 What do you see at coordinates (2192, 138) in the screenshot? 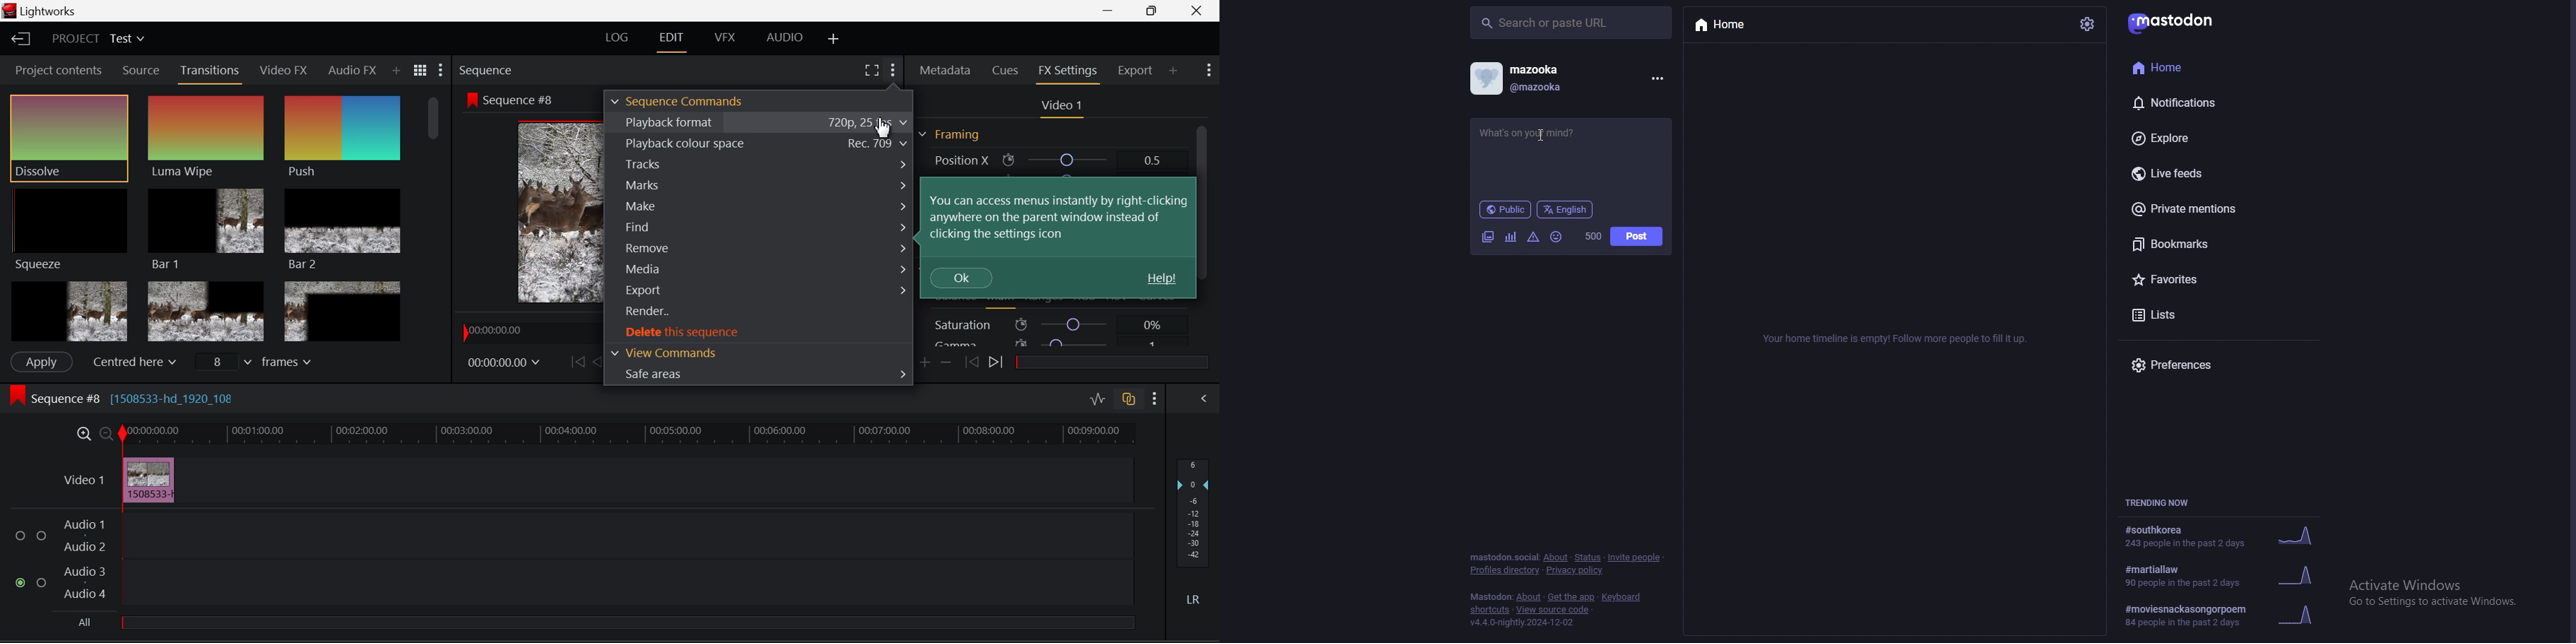
I see `explore` at bounding box center [2192, 138].